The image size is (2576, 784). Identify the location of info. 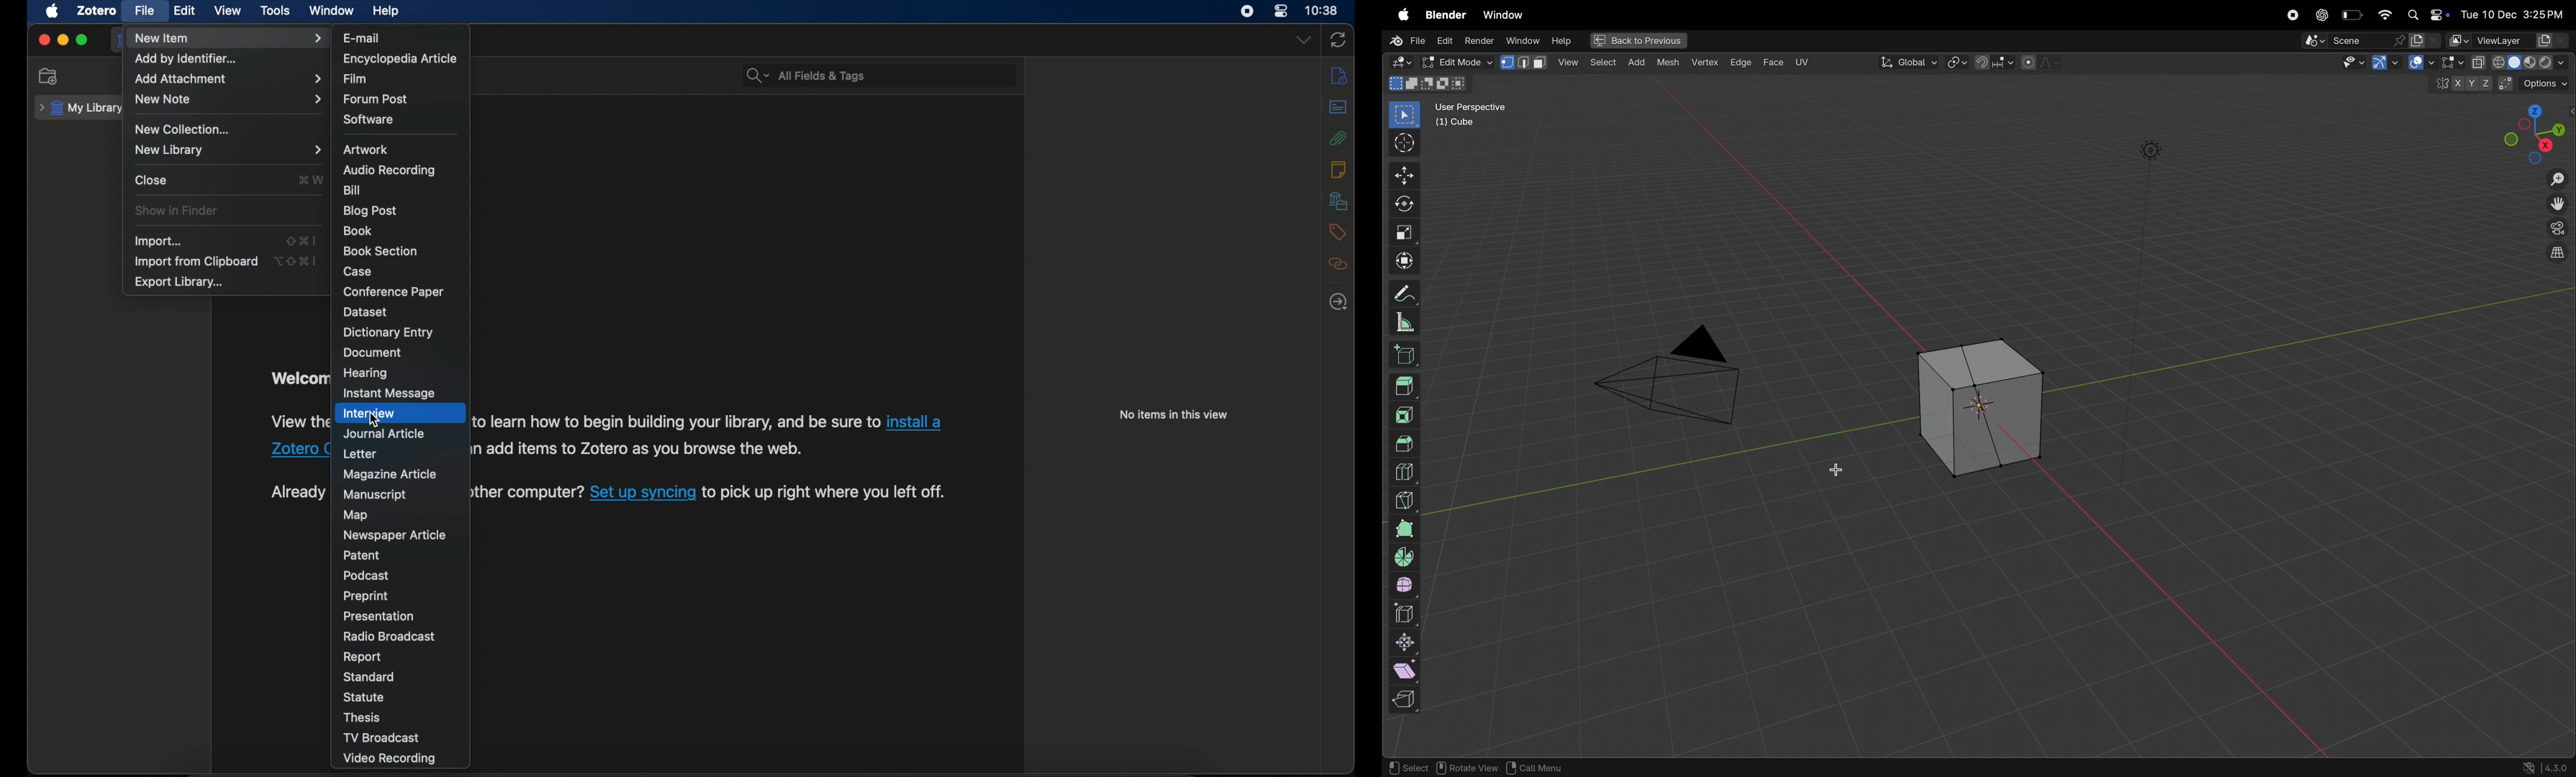
(1339, 76).